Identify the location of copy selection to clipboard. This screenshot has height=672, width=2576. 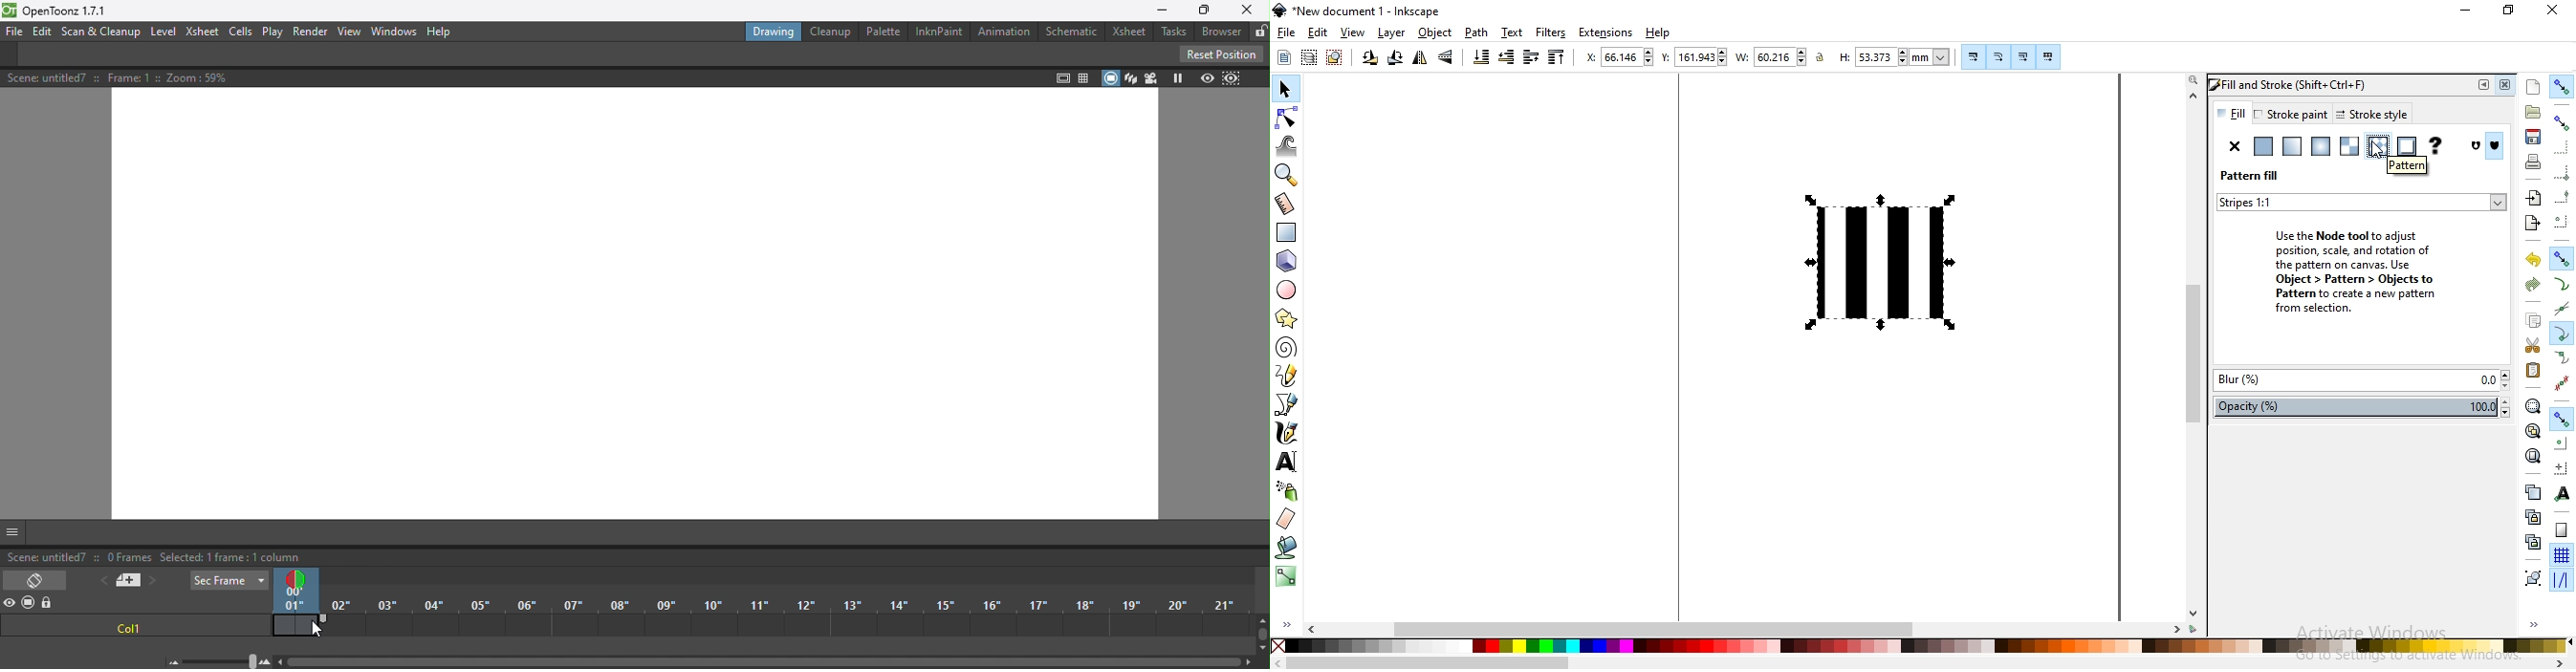
(2532, 321).